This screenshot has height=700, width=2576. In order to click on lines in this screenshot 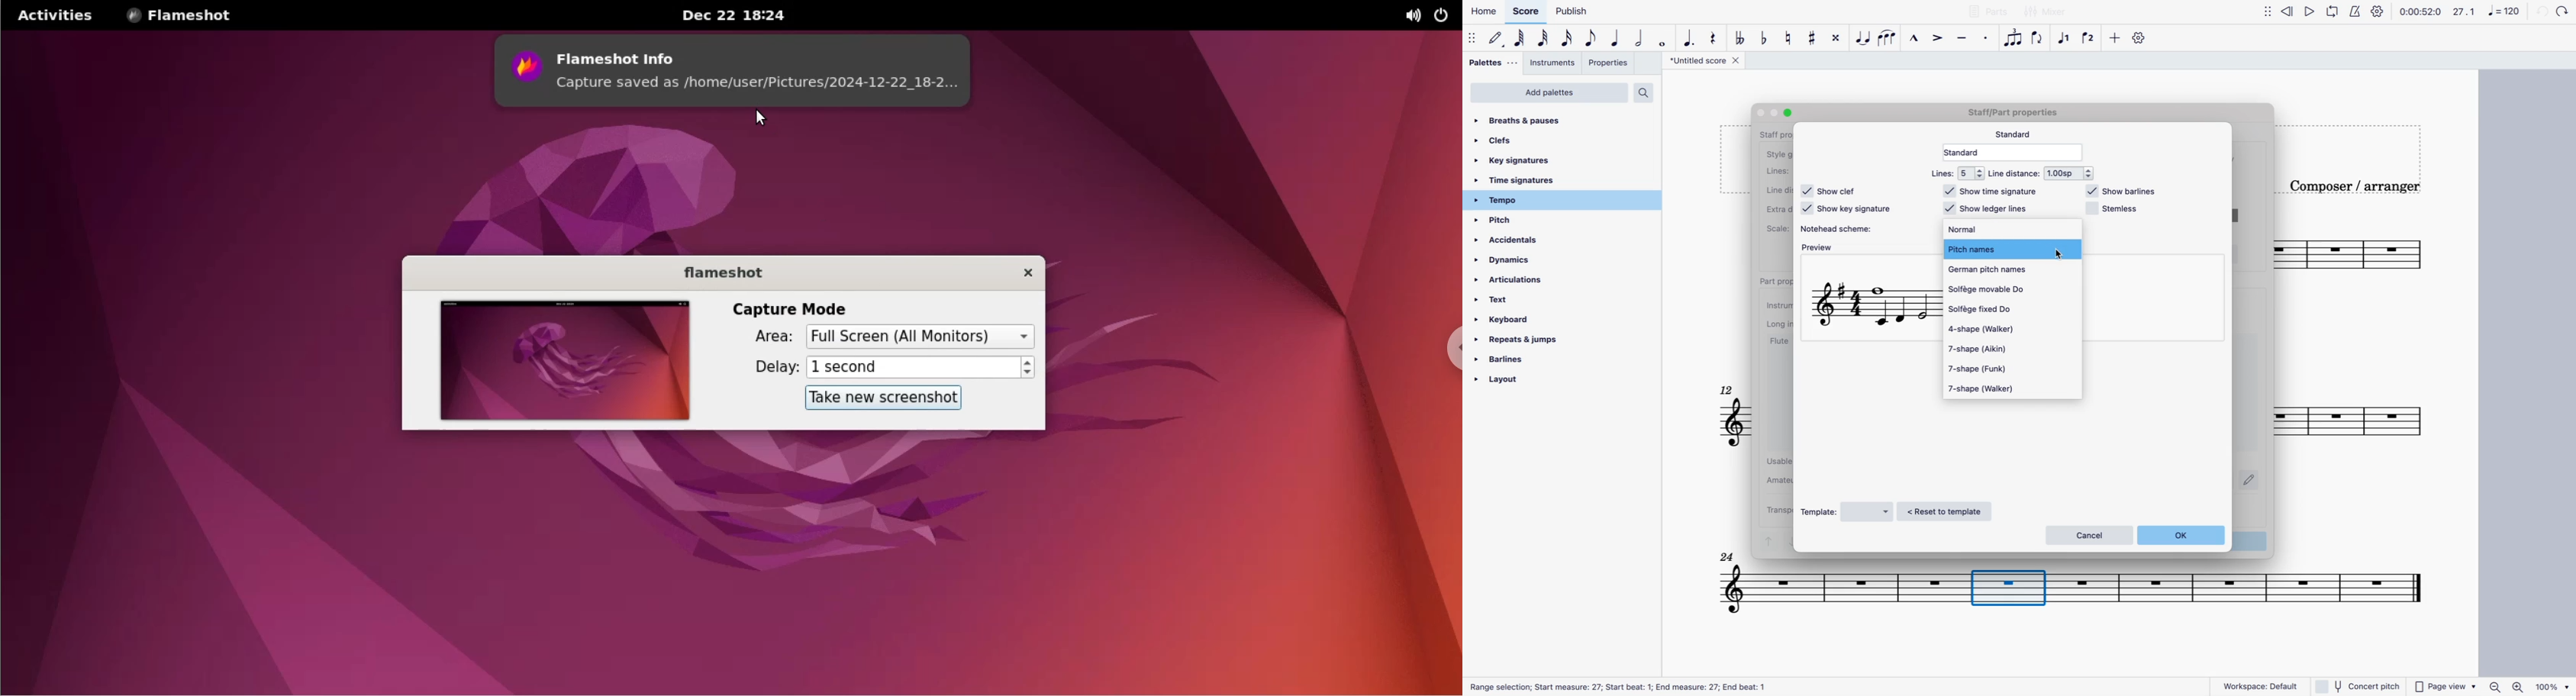, I will do `click(1954, 173)`.